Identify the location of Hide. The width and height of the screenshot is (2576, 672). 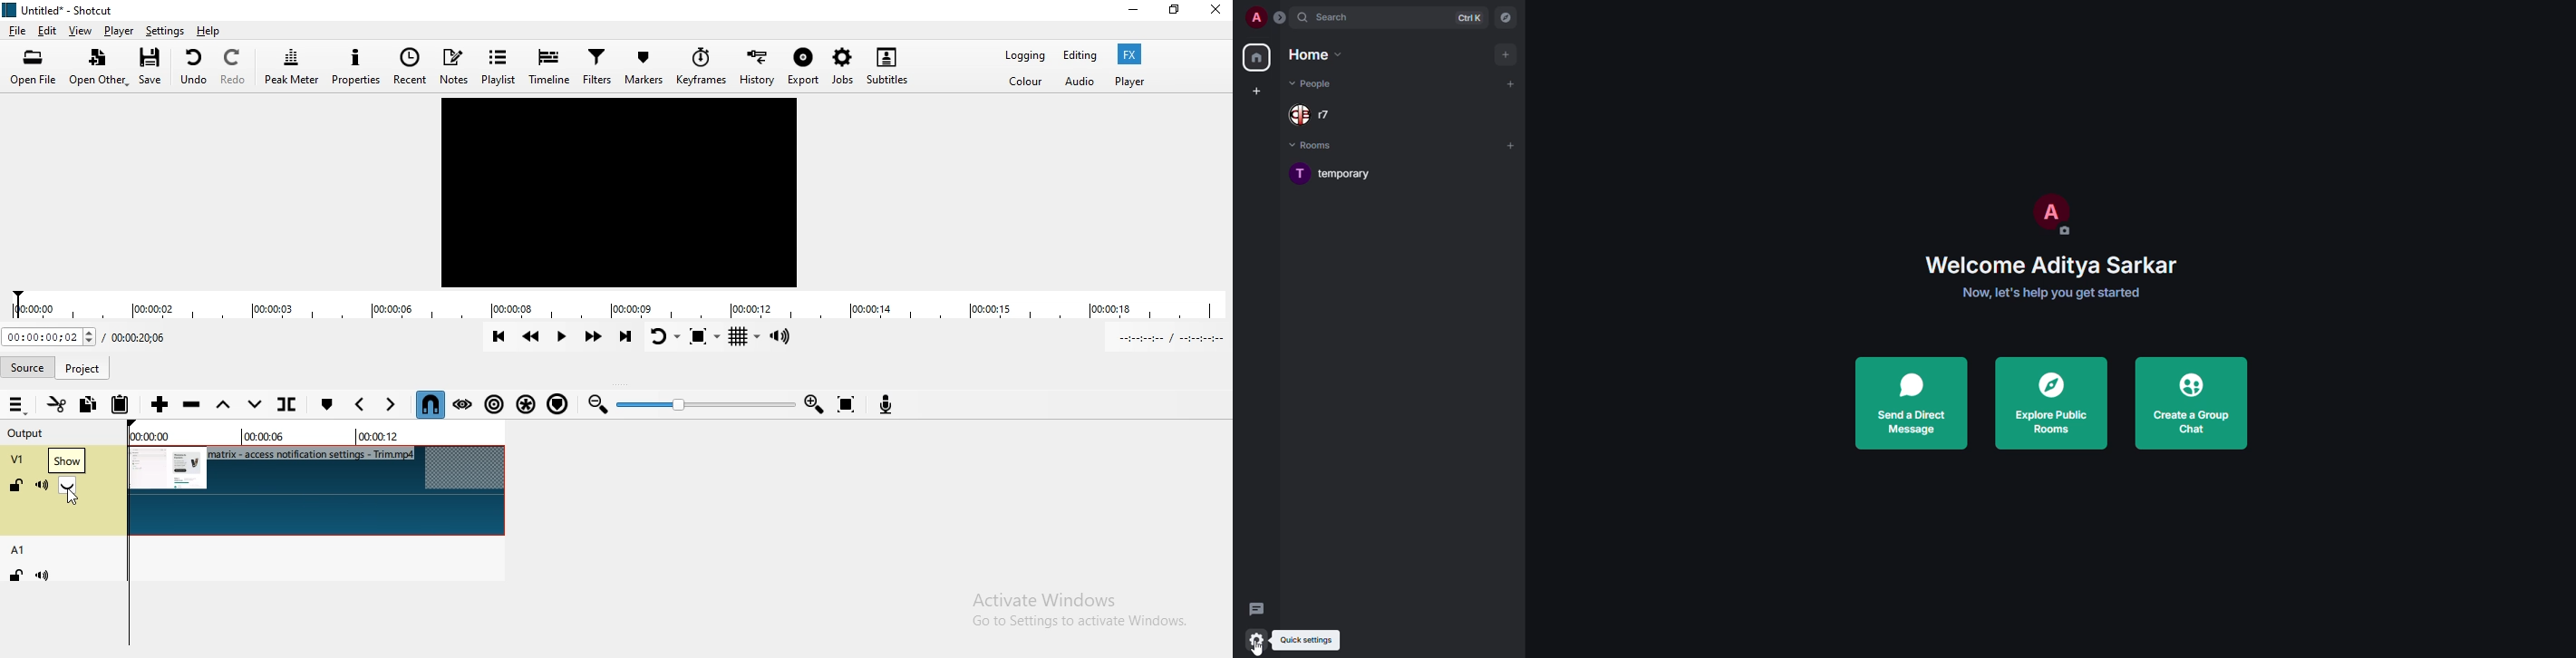
(75, 486).